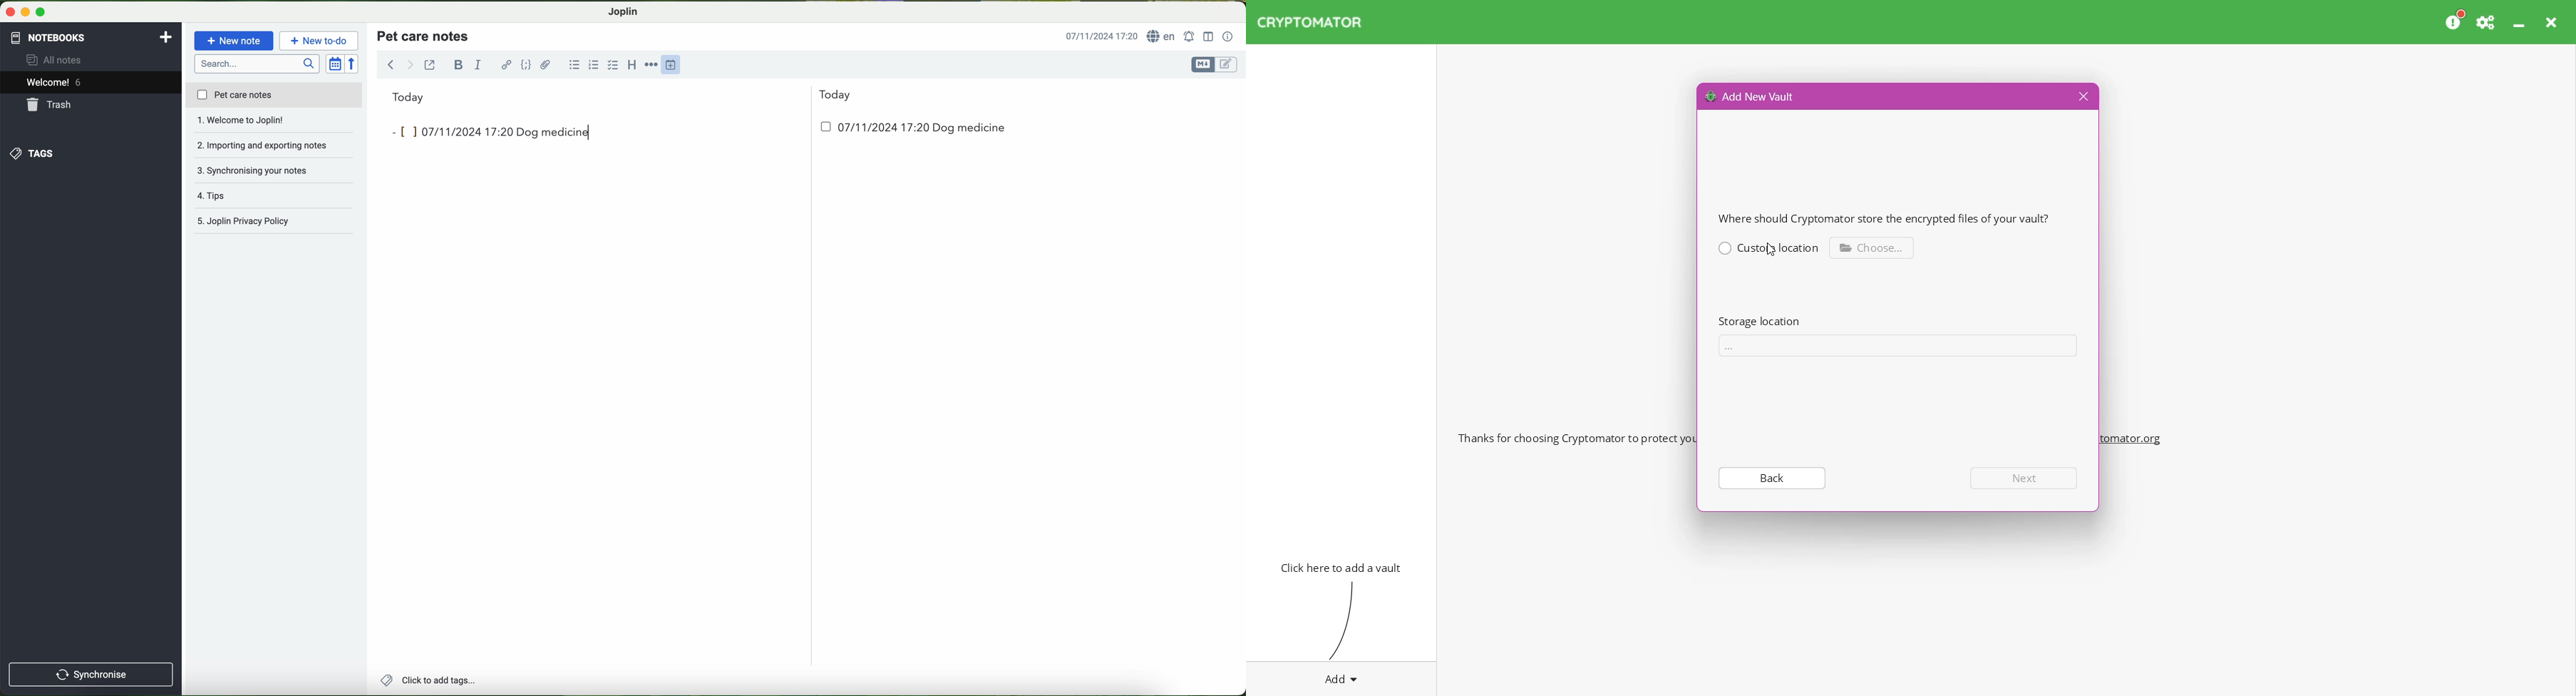  I want to click on toggle editor layout, so click(1209, 36).